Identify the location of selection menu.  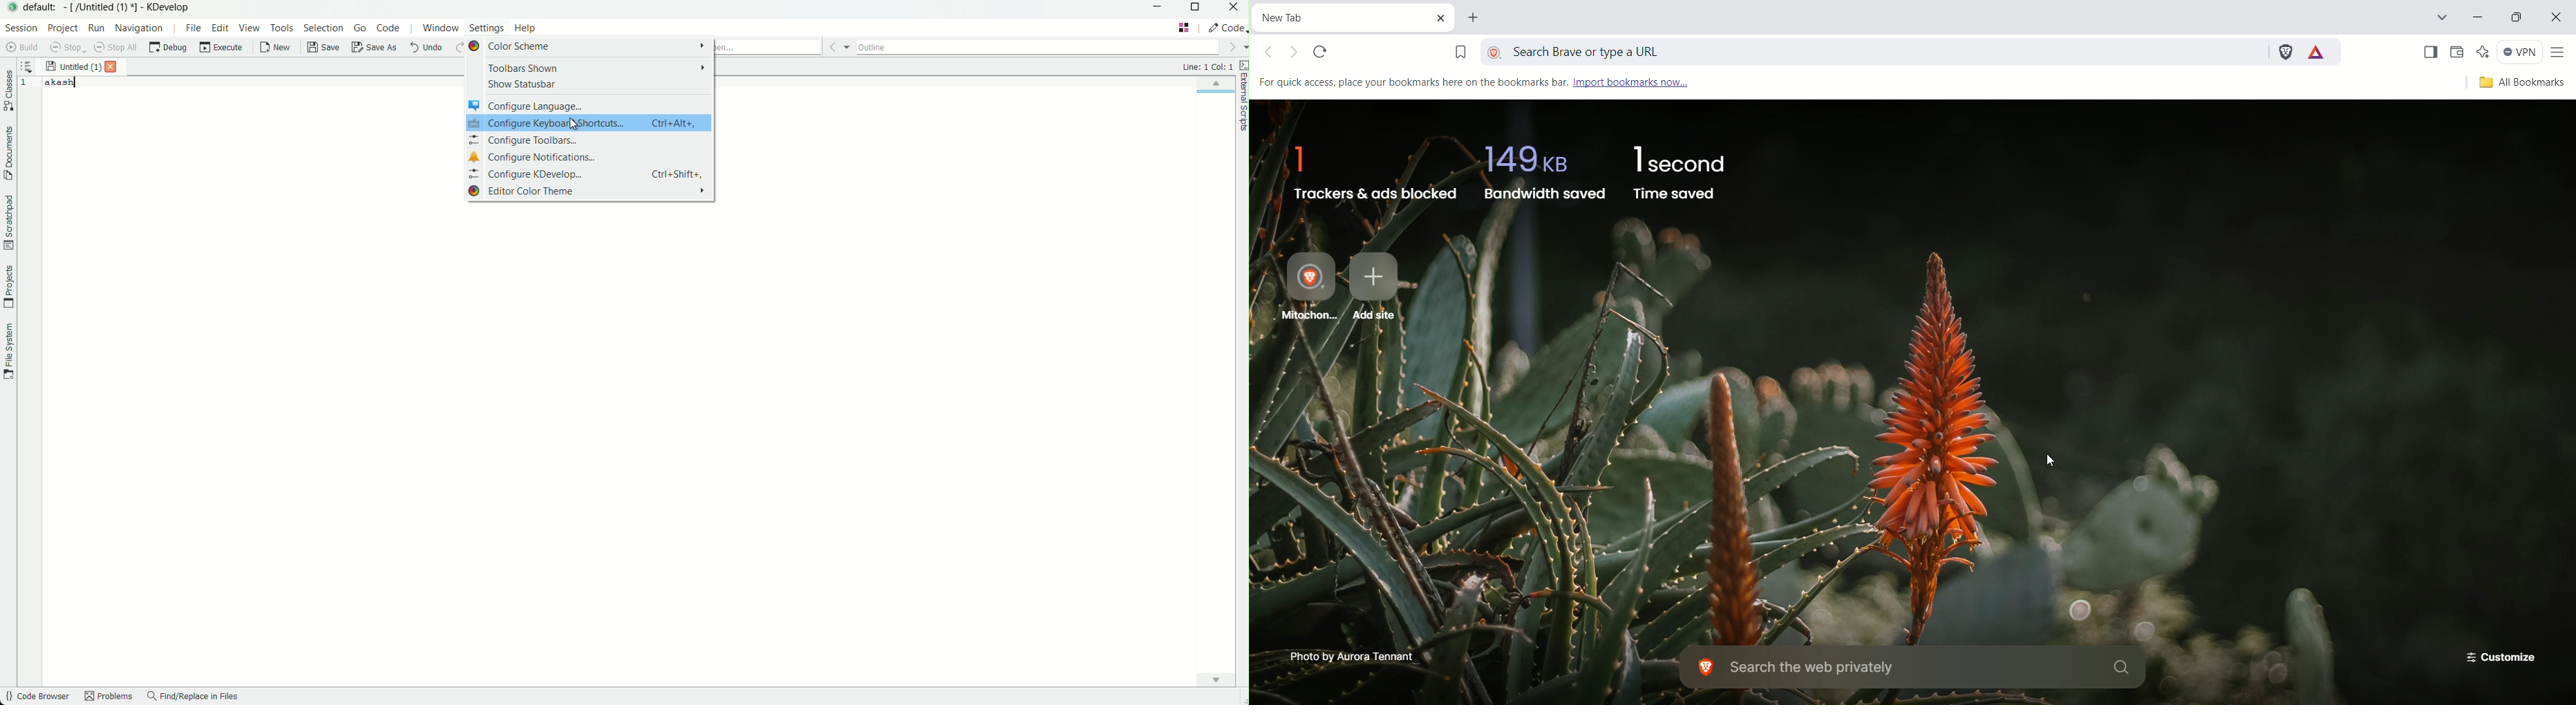
(323, 28).